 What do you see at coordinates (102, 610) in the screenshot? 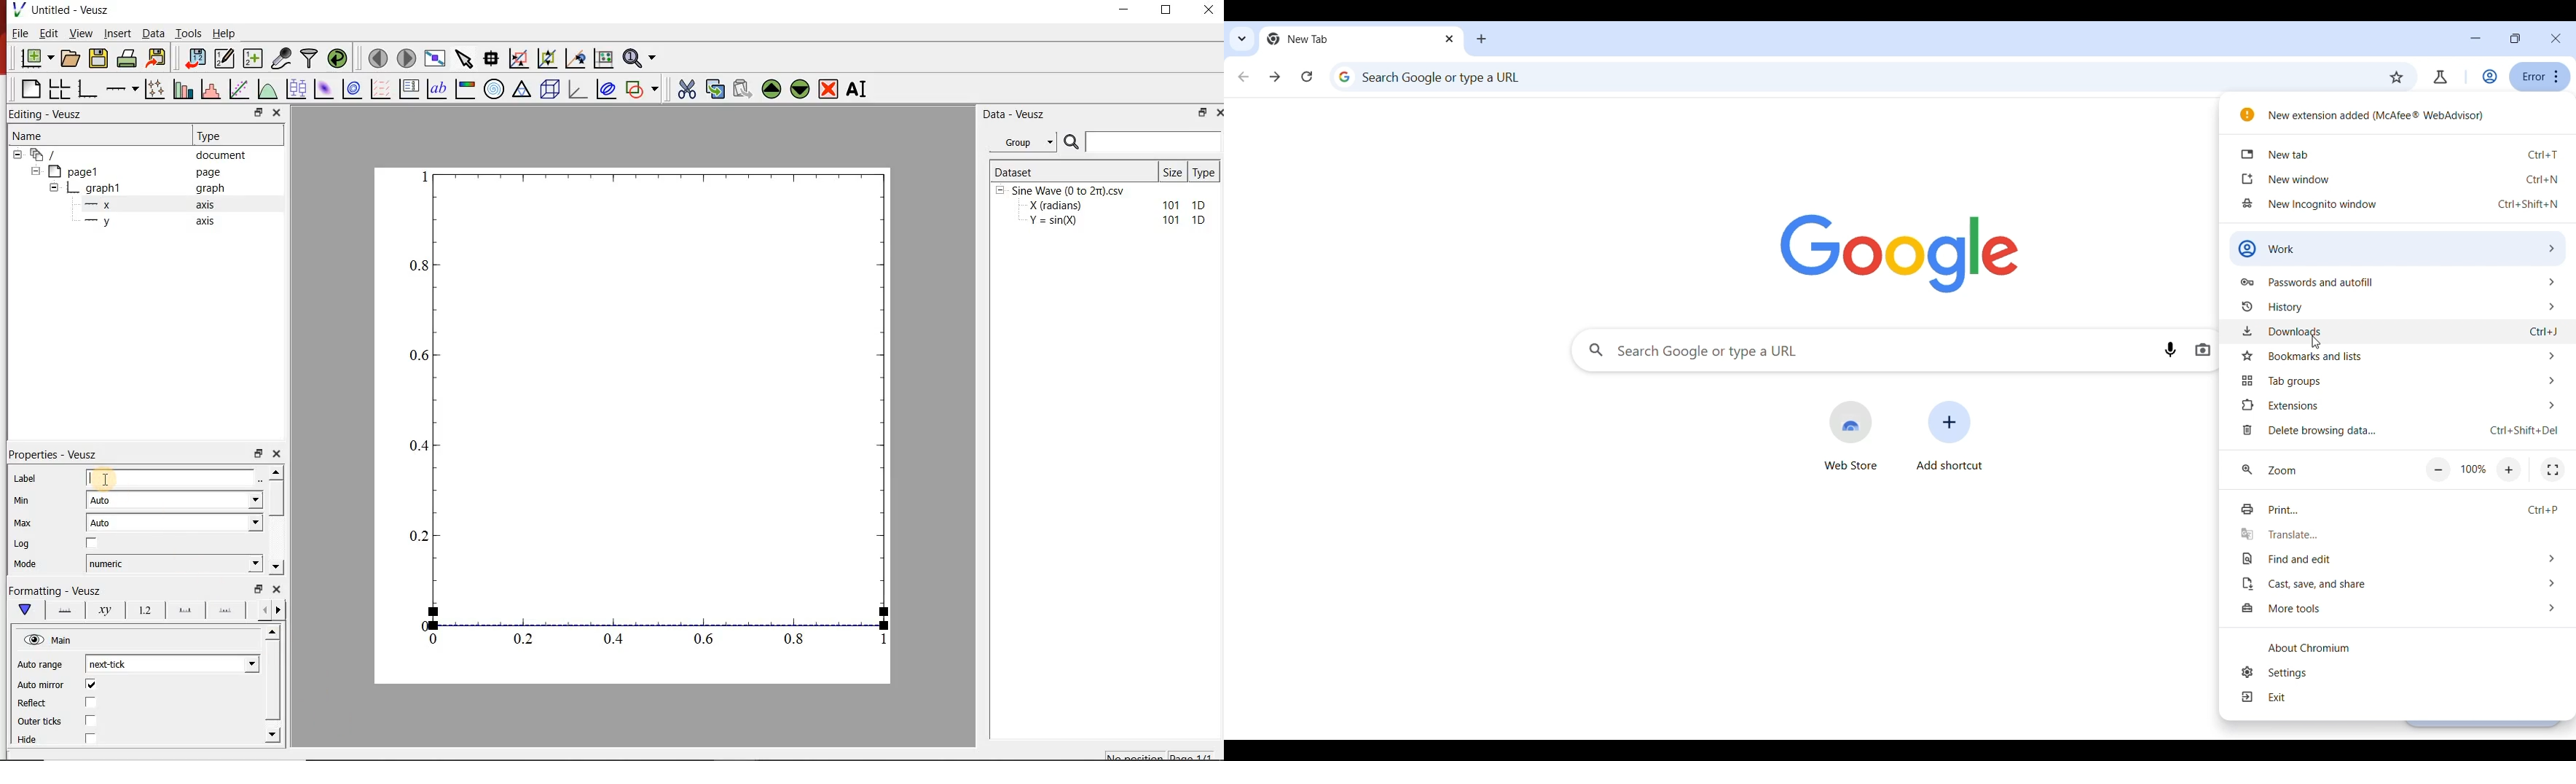
I see `xy` at bounding box center [102, 610].